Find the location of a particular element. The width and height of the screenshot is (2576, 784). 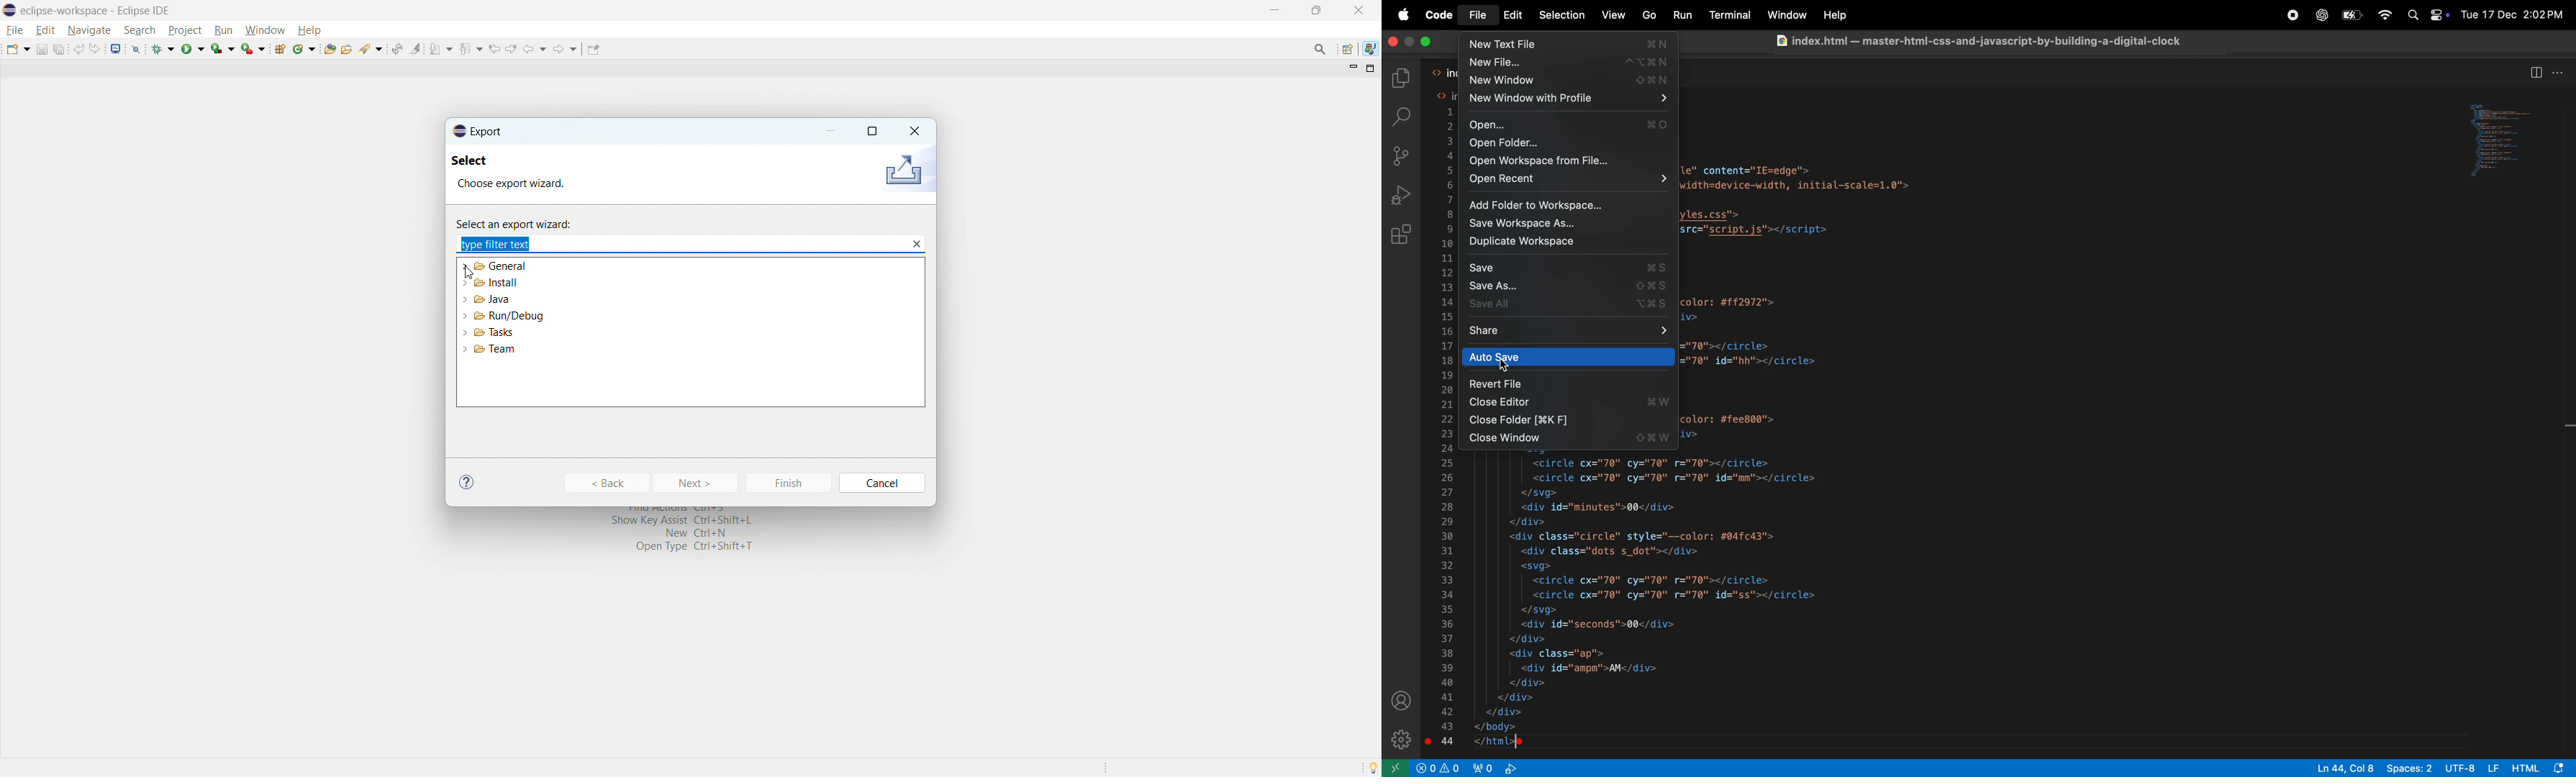

add folder to workspaces is located at coordinates (1566, 204).